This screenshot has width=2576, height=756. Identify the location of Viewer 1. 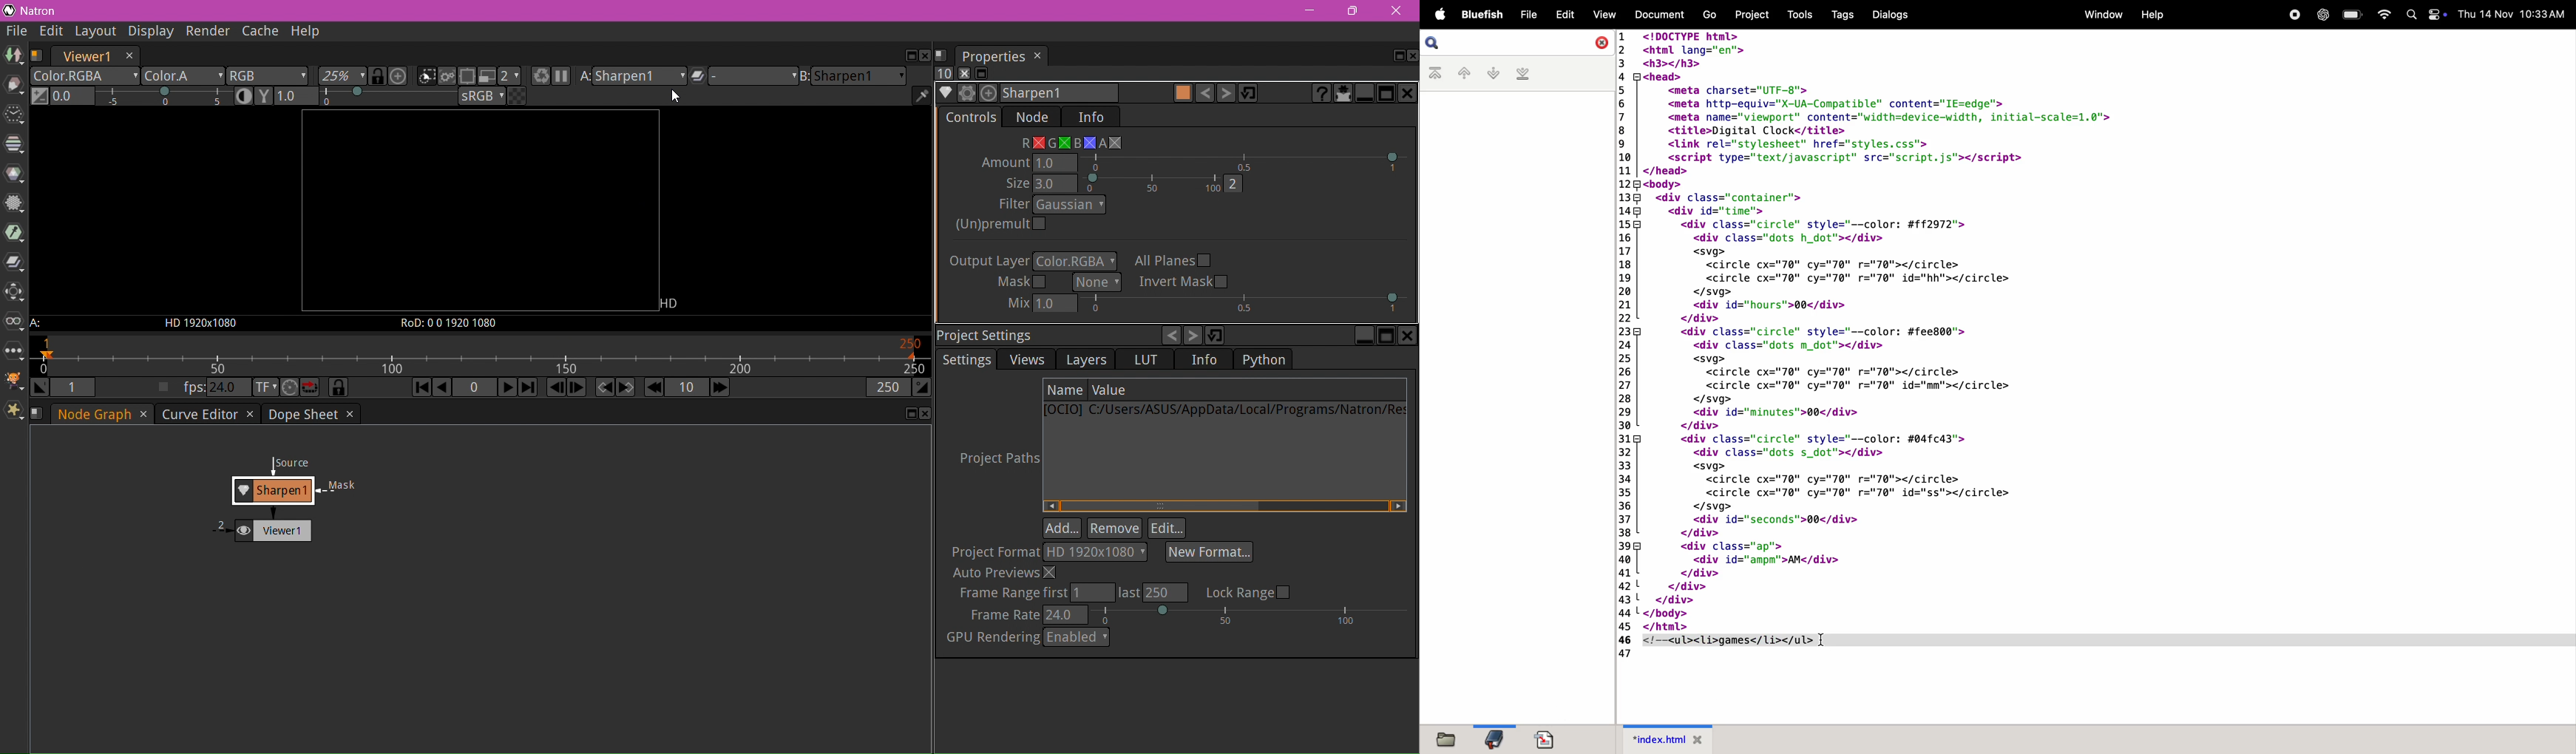
(259, 528).